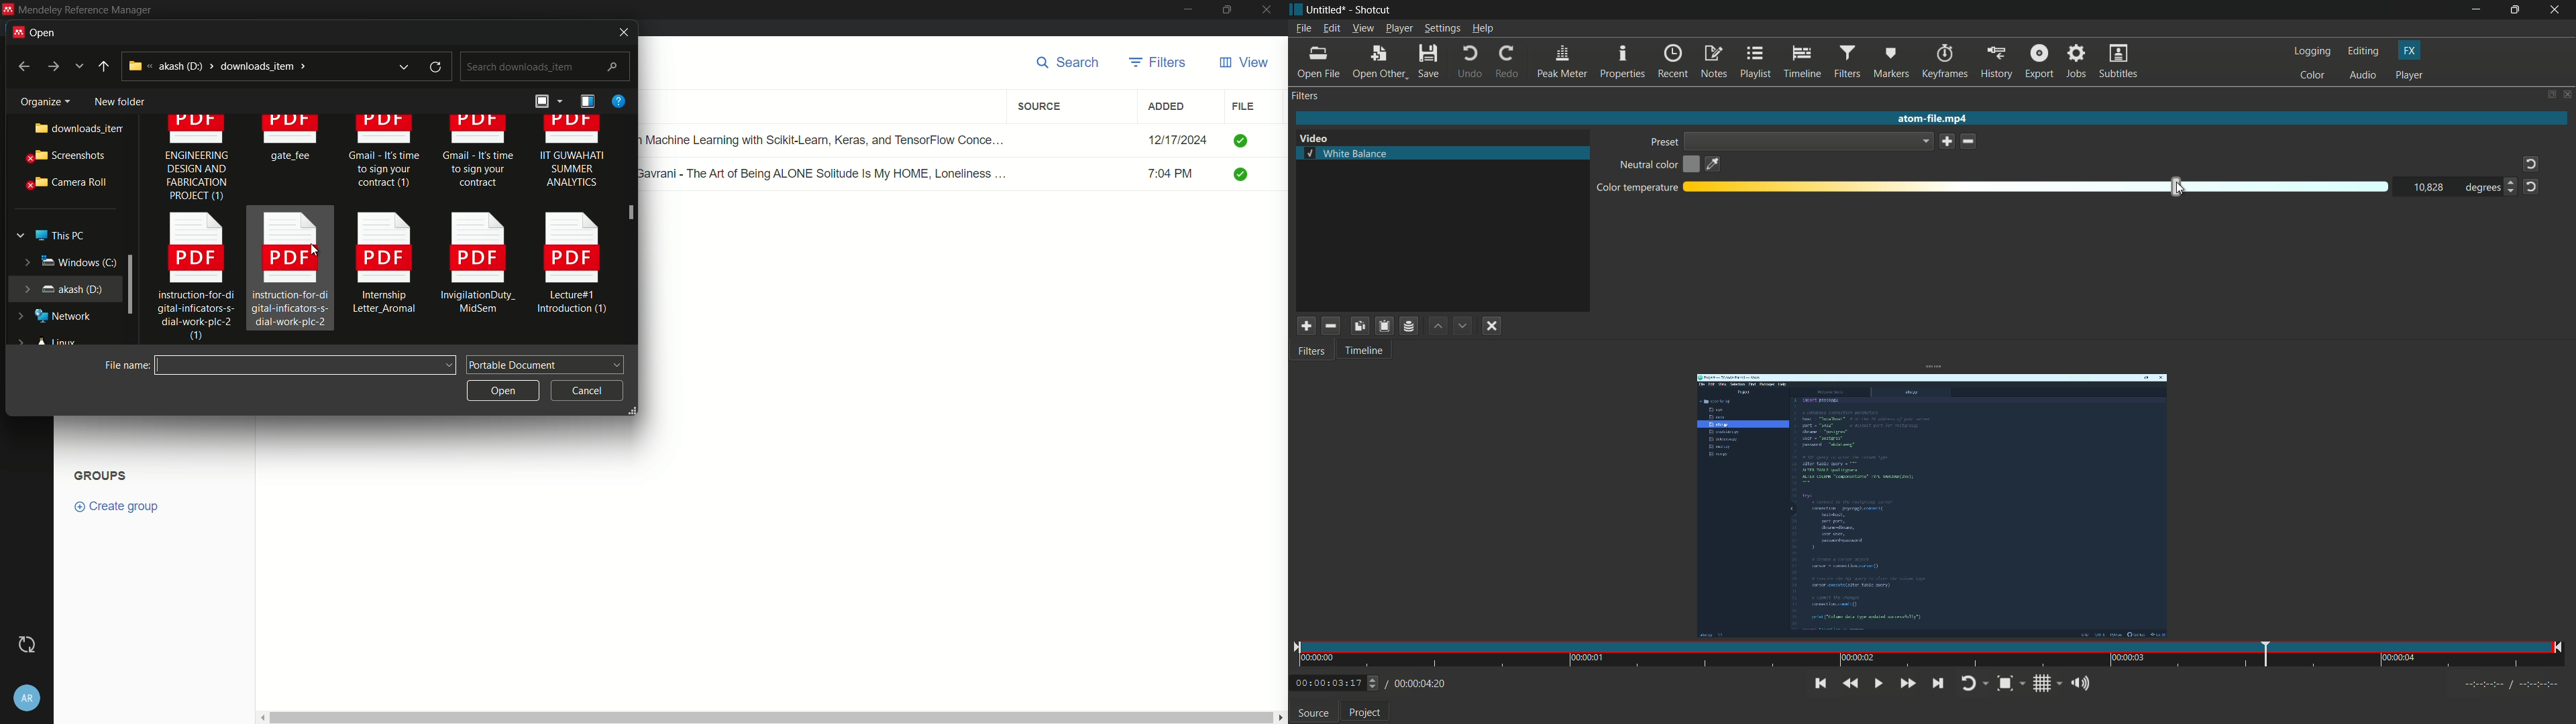 This screenshot has width=2576, height=728. What do you see at coordinates (2557, 10) in the screenshot?
I see `close app` at bounding box center [2557, 10].